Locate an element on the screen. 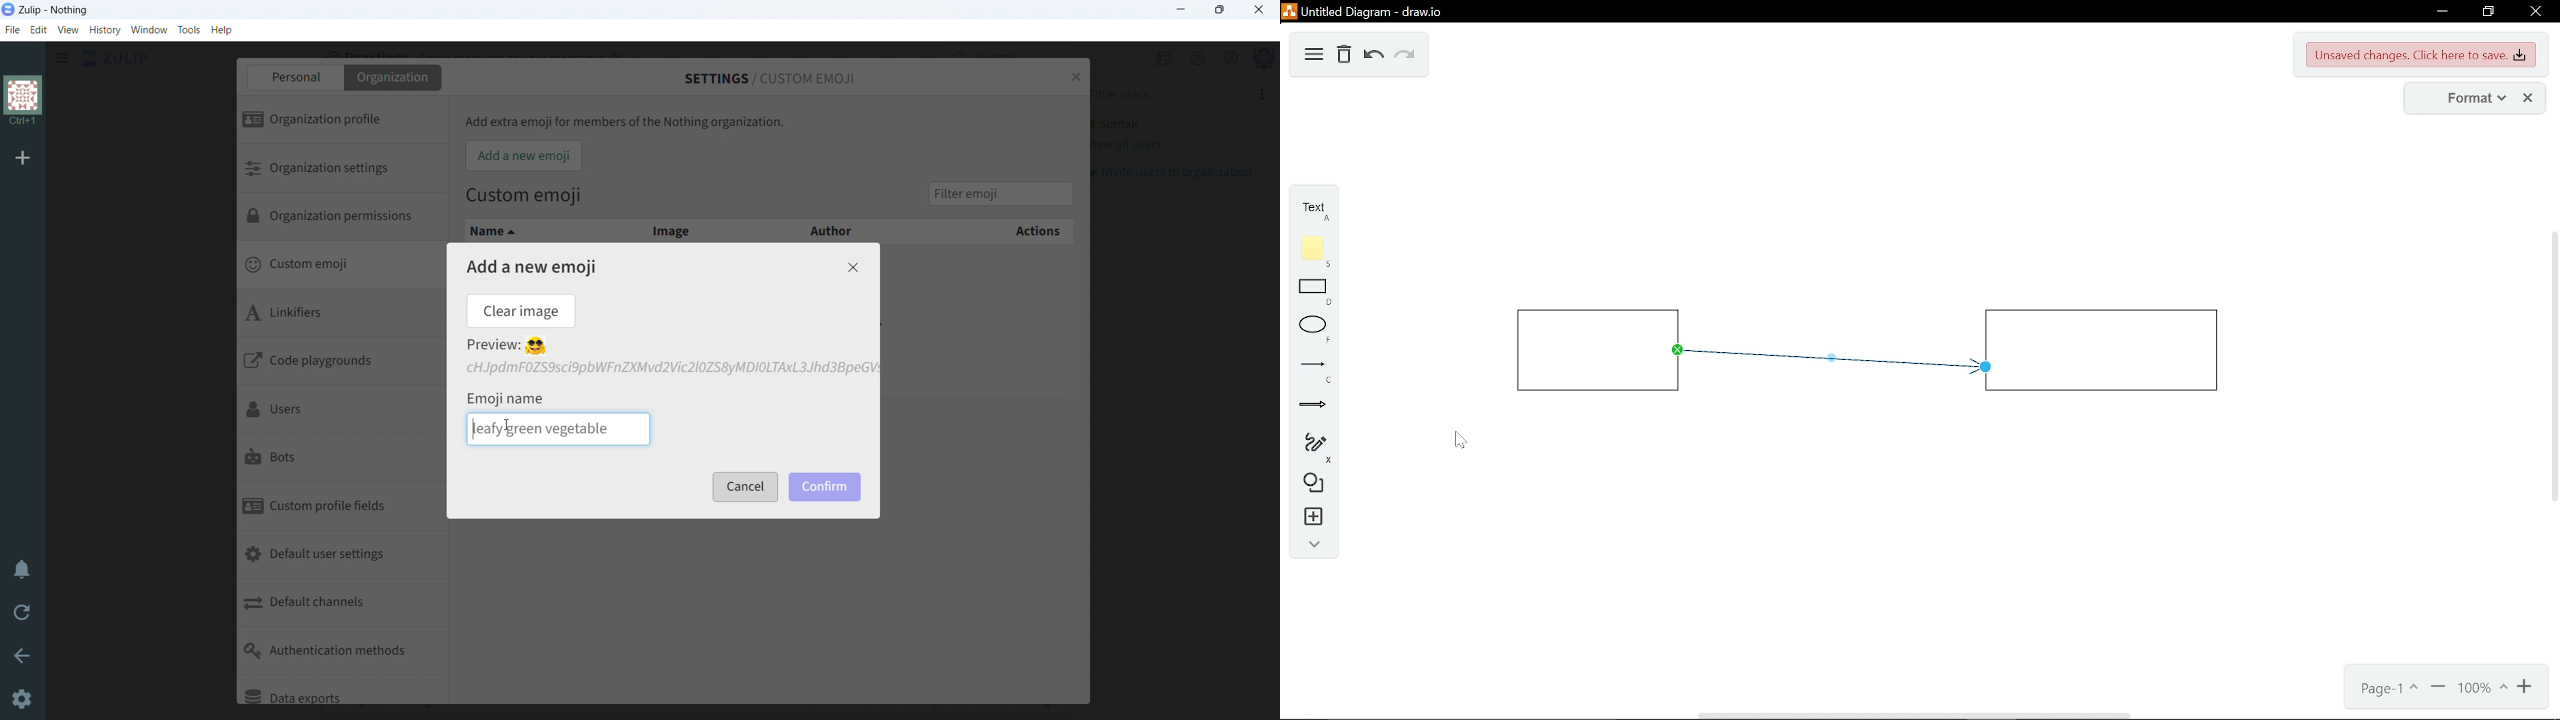  note is located at coordinates (1312, 250).